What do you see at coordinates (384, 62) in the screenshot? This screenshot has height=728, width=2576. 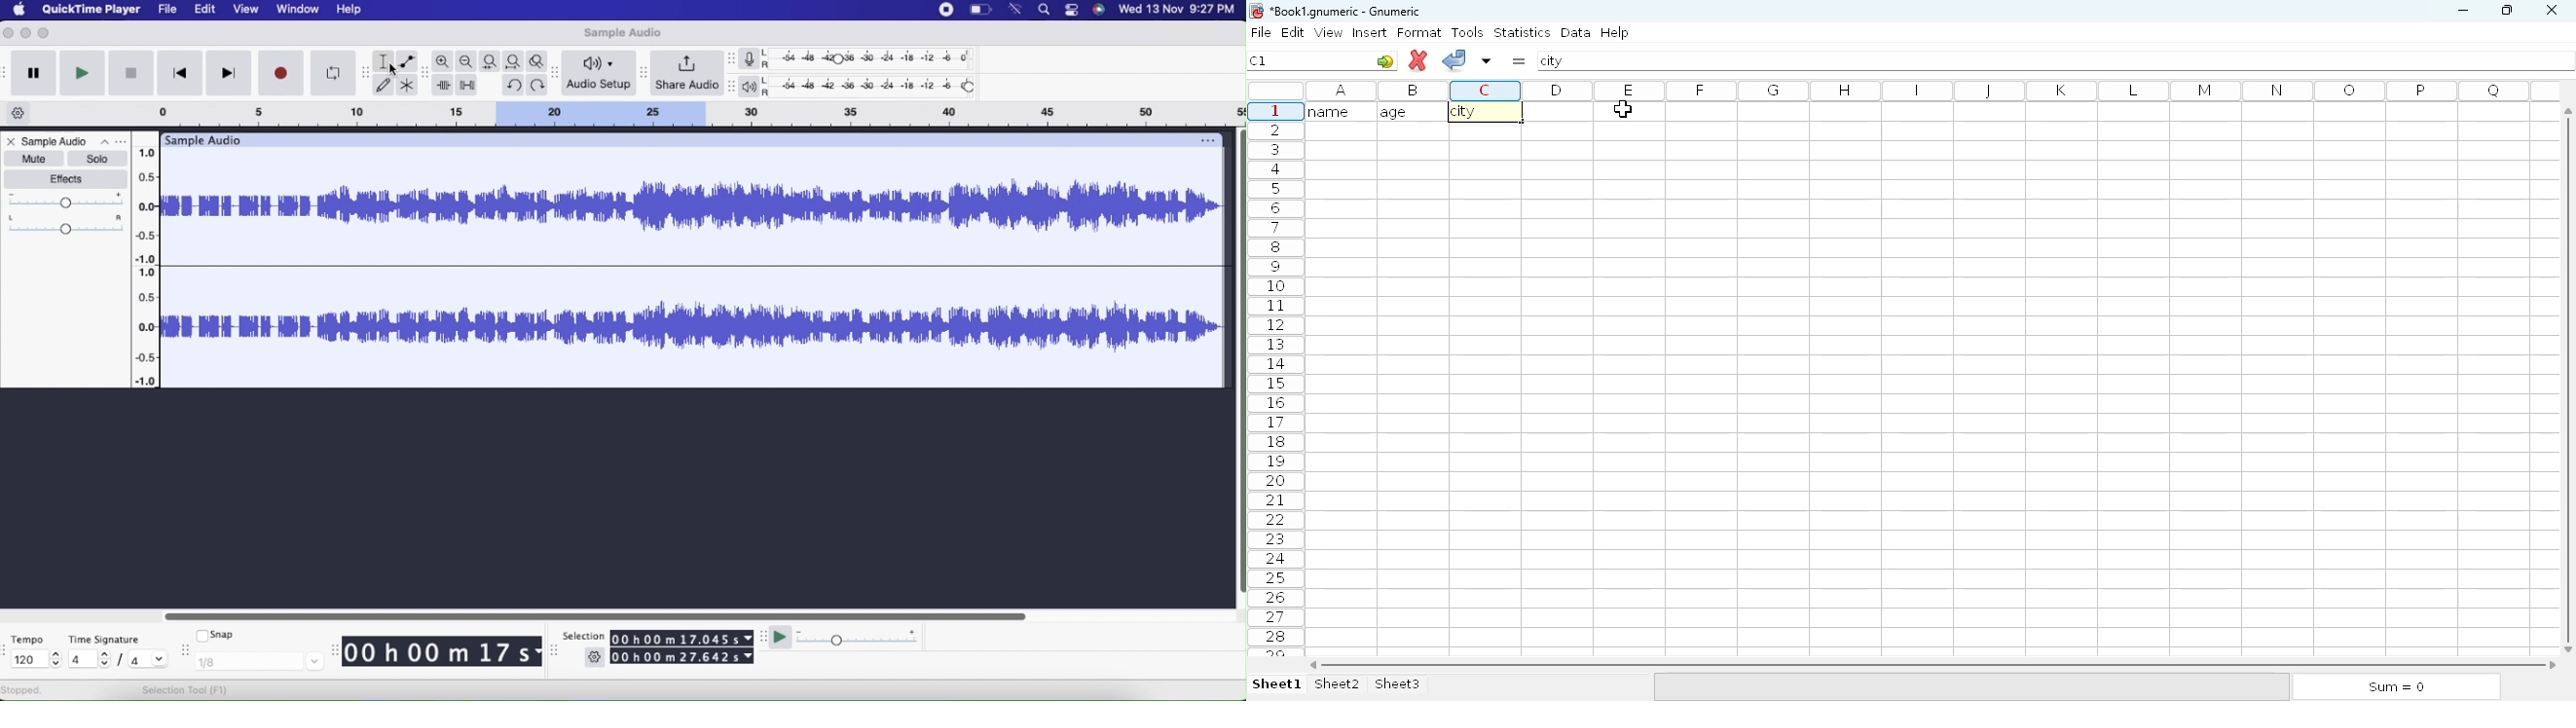 I see `Selection tool` at bounding box center [384, 62].